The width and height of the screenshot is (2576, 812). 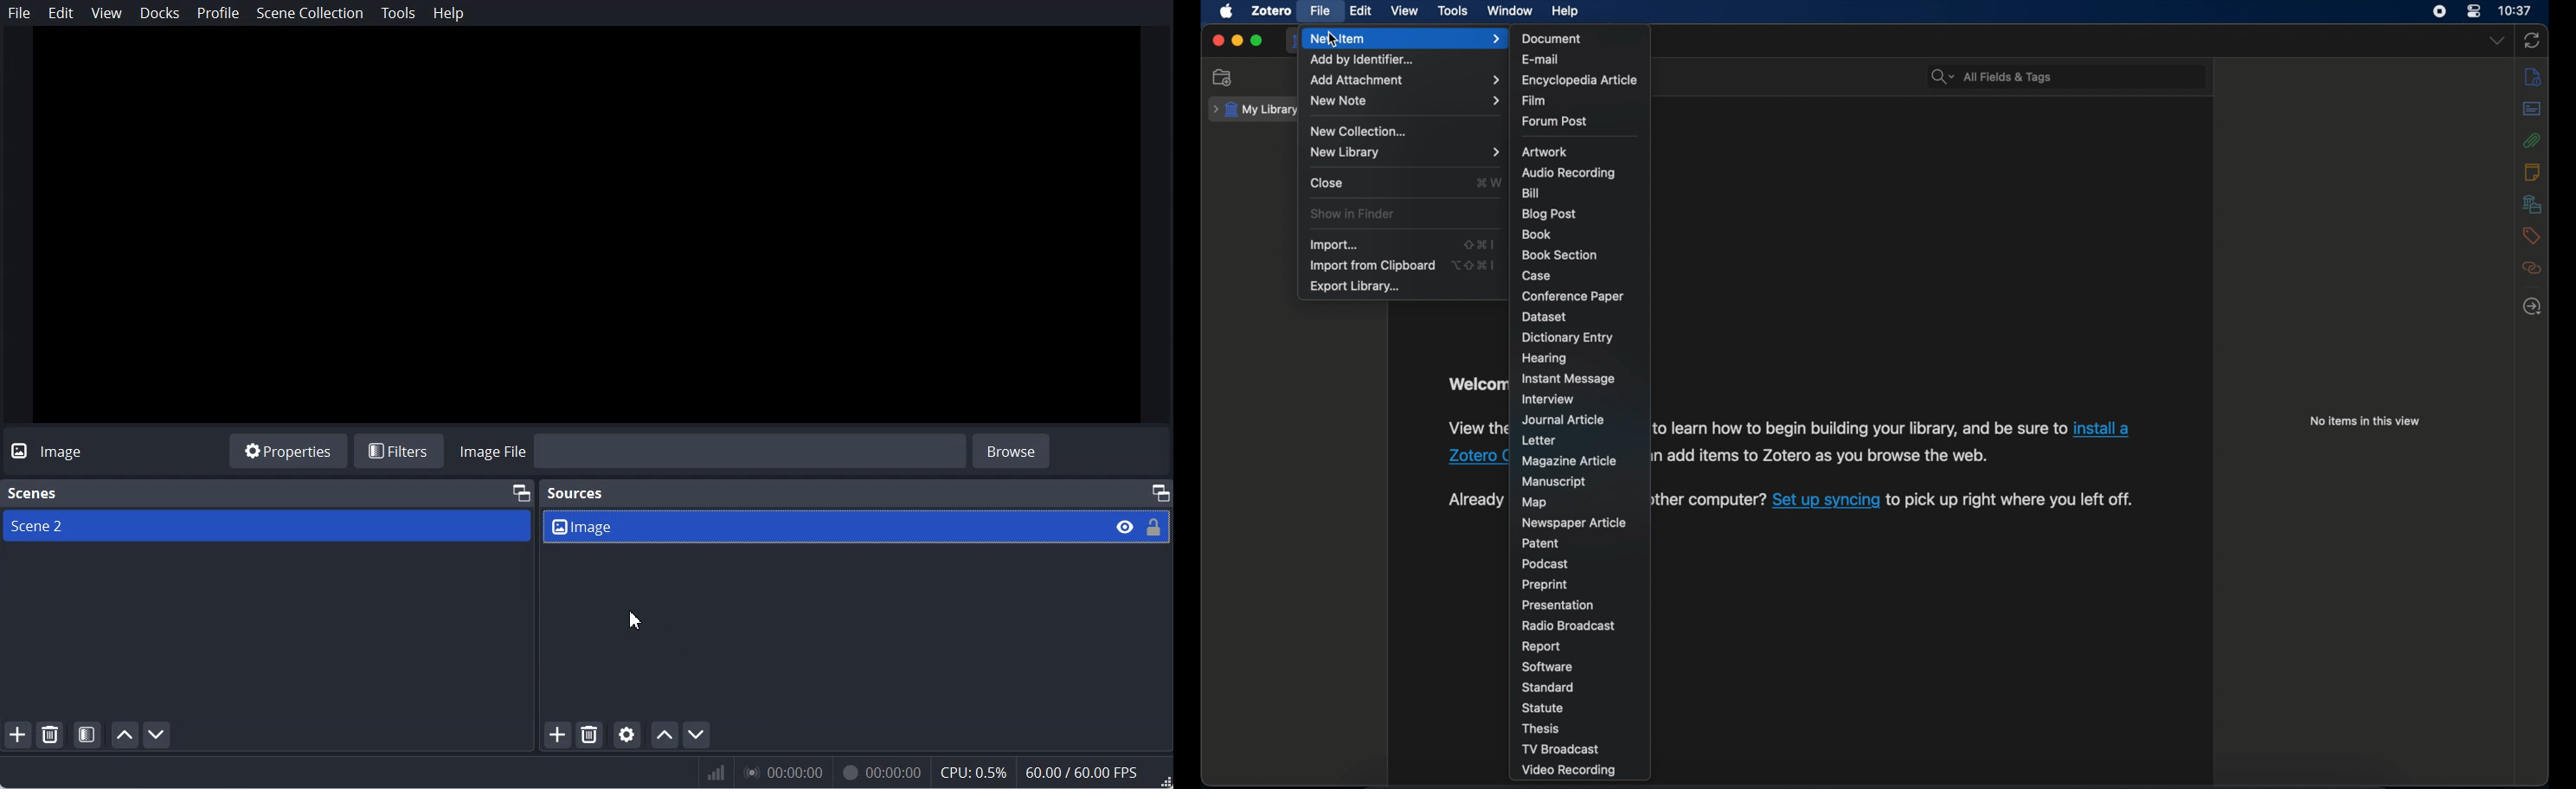 What do you see at coordinates (61, 13) in the screenshot?
I see `Edit` at bounding box center [61, 13].